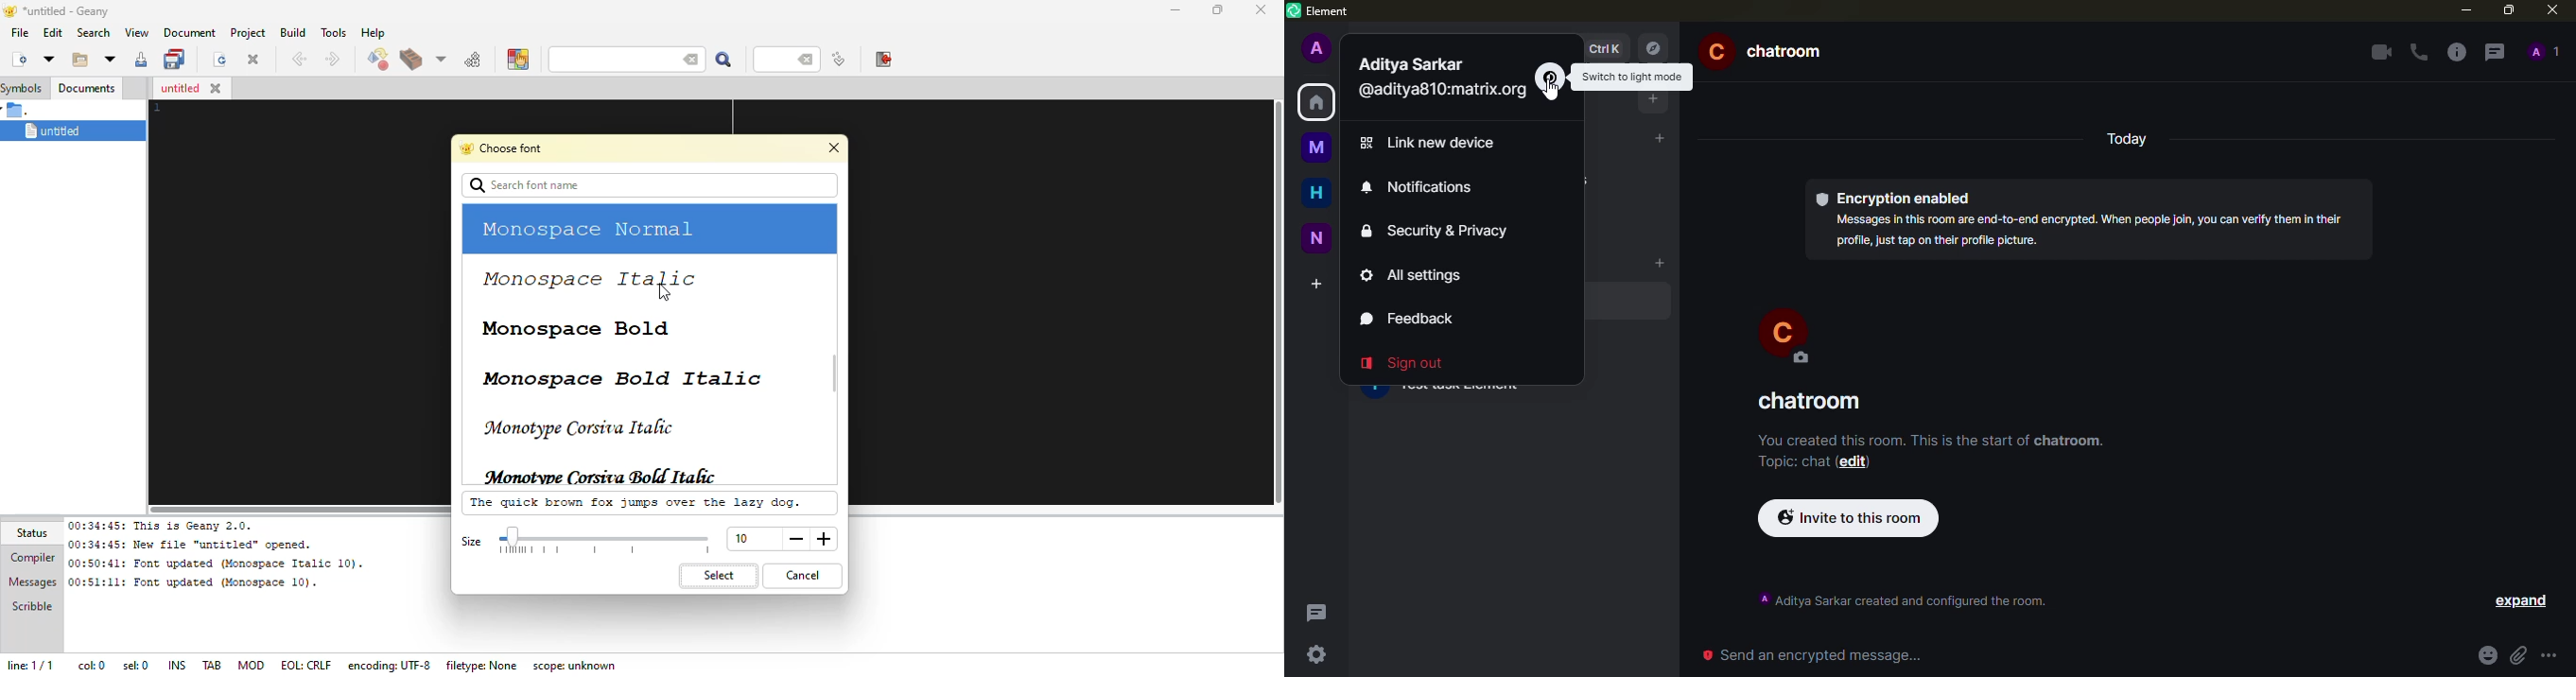 This screenshot has width=2576, height=700. I want to click on sel: 0, so click(134, 666).